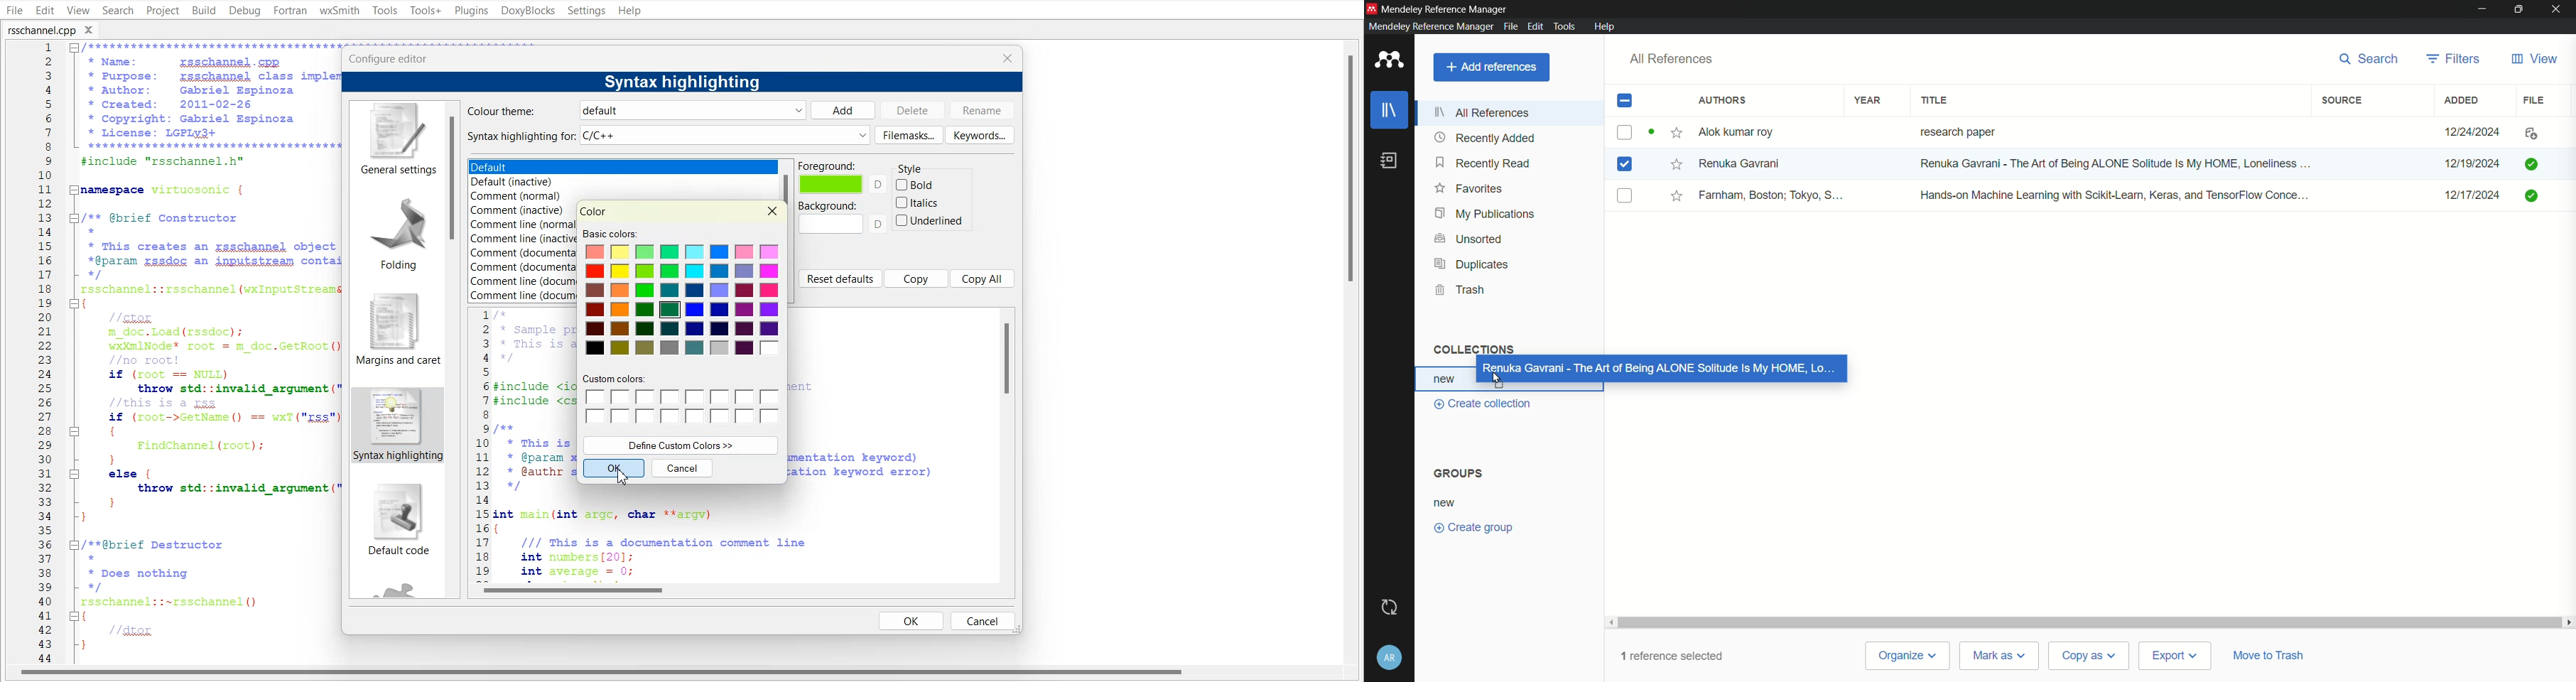  What do you see at coordinates (339, 11) in the screenshot?
I see `wxSmith` at bounding box center [339, 11].